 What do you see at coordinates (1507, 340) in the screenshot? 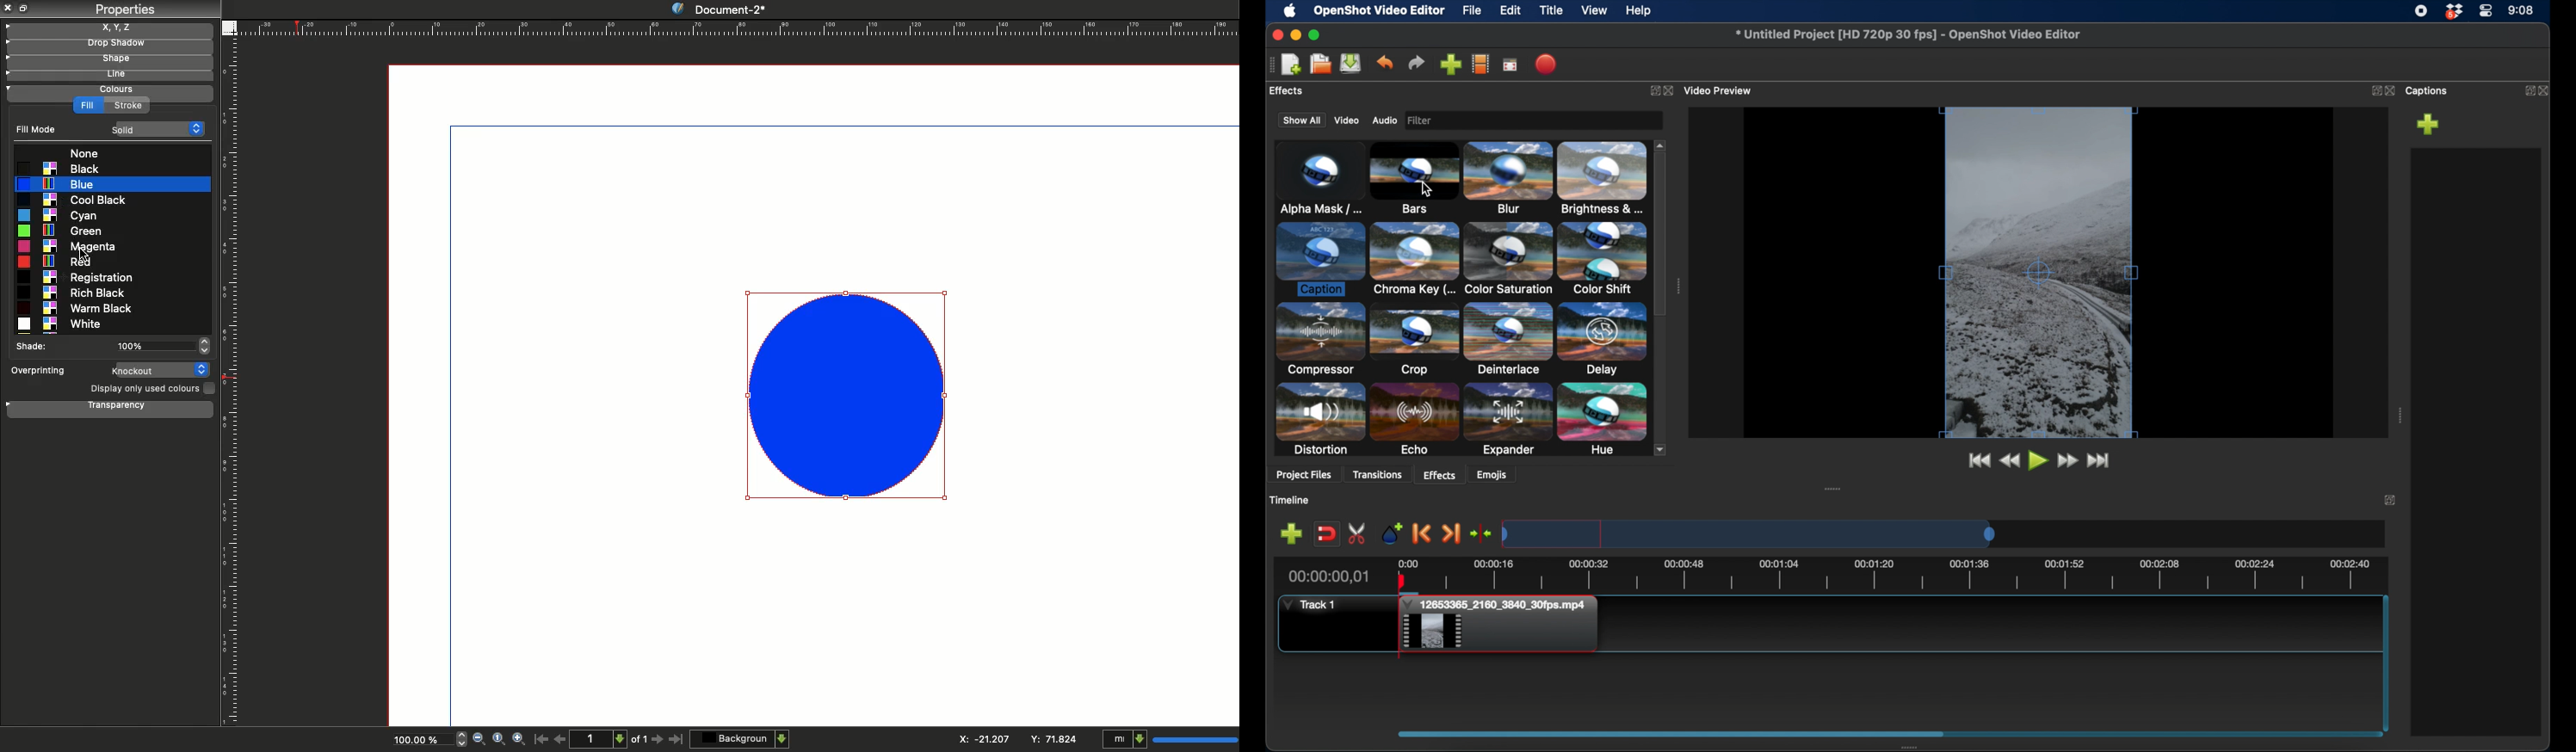
I see `deinterlace` at bounding box center [1507, 340].